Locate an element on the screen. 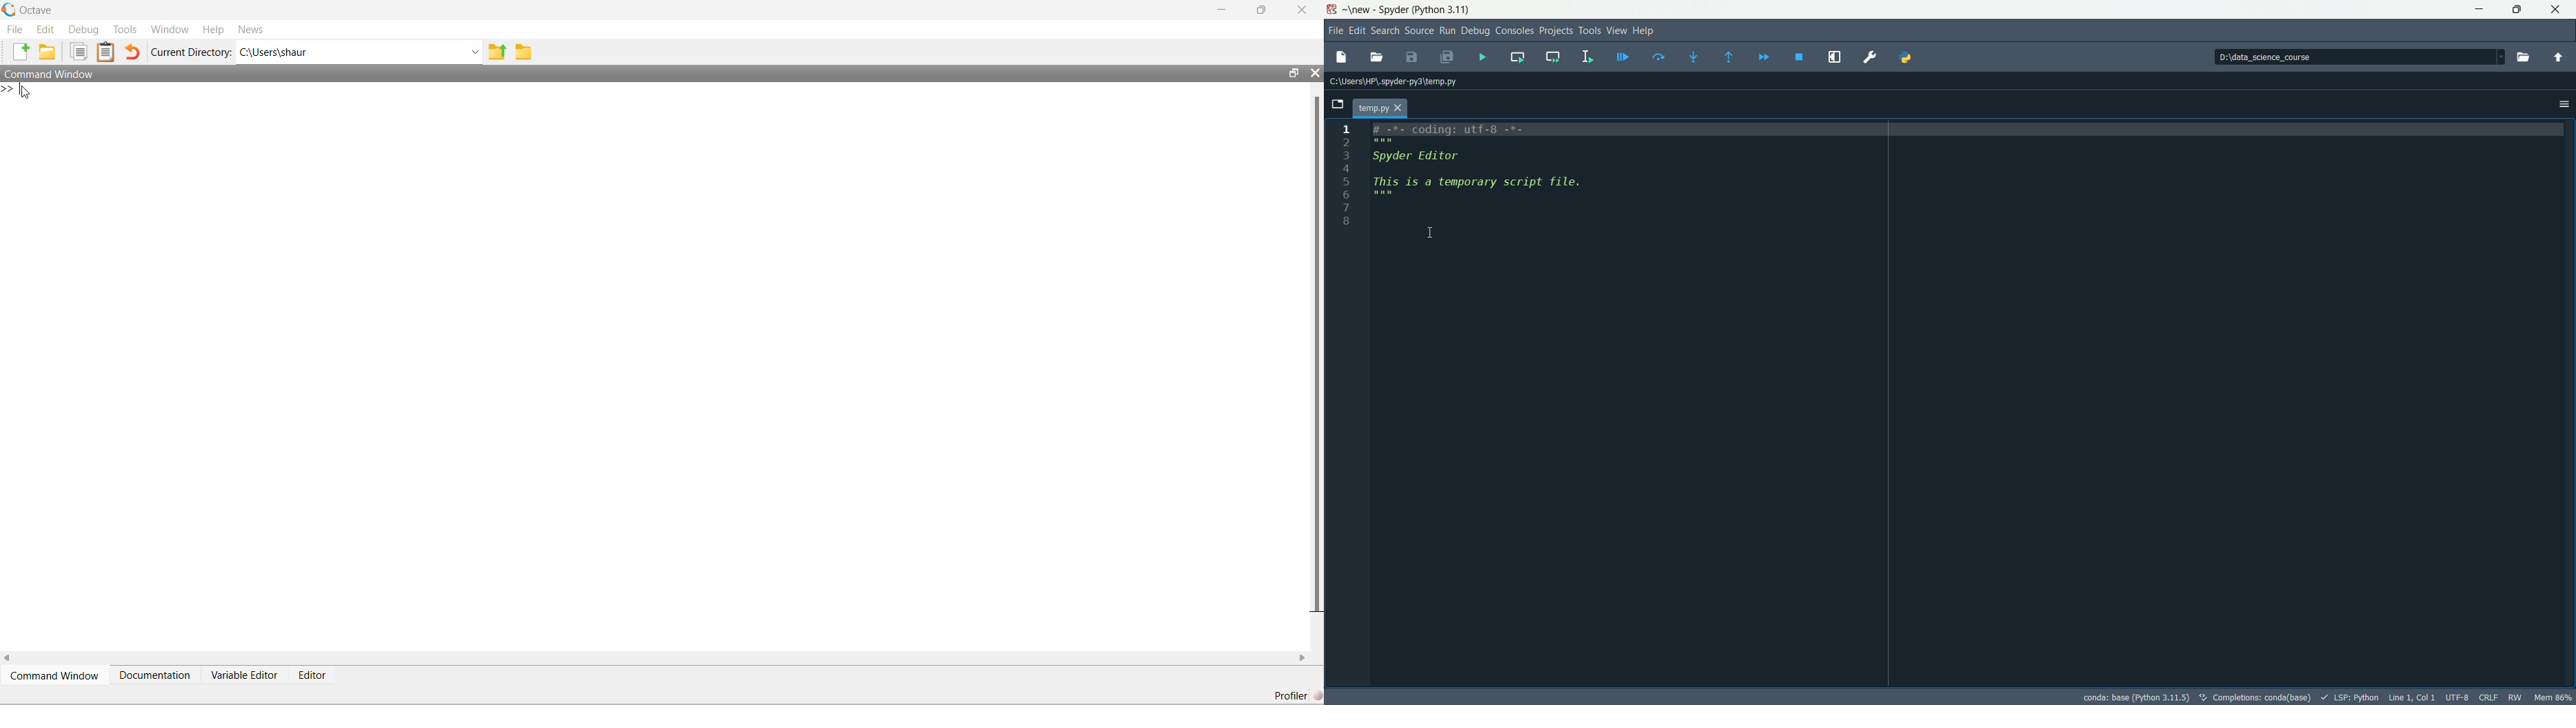 Image resolution: width=2576 pixels, height=728 pixels. continue execution until next breakpoint is located at coordinates (1767, 56).